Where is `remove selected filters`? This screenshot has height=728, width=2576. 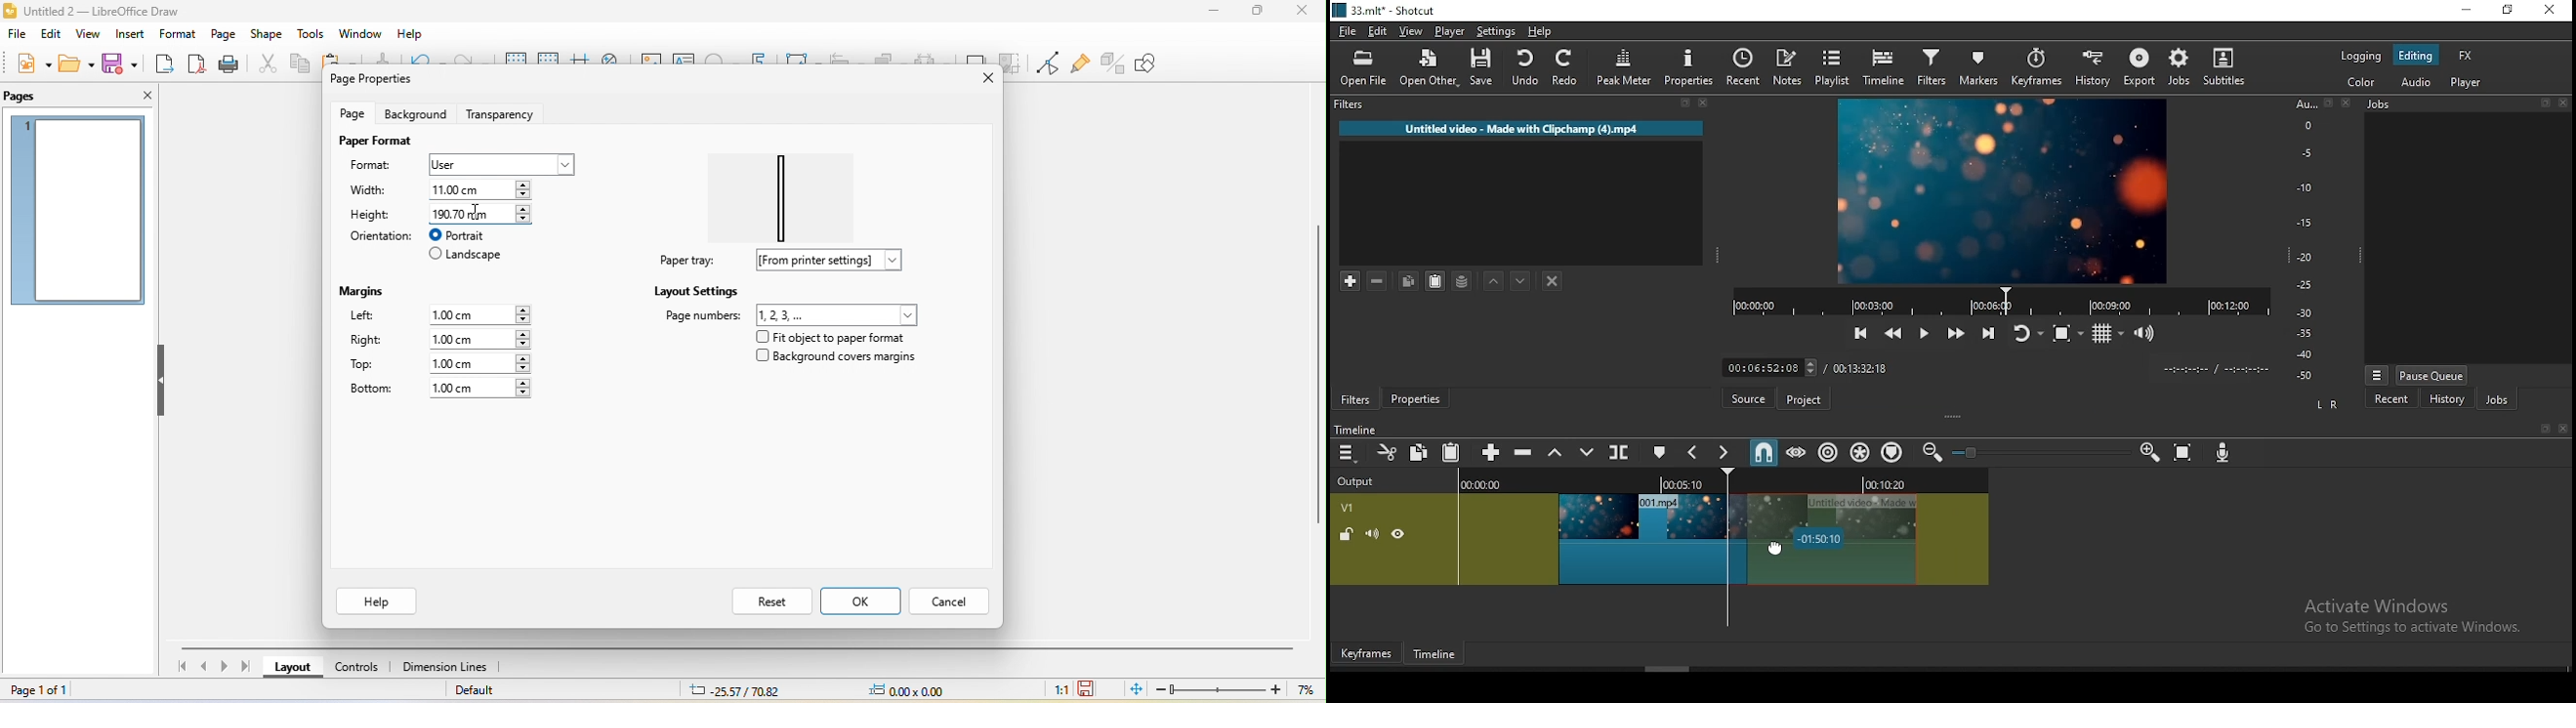 remove selected filters is located at coordinates (1383, 281).